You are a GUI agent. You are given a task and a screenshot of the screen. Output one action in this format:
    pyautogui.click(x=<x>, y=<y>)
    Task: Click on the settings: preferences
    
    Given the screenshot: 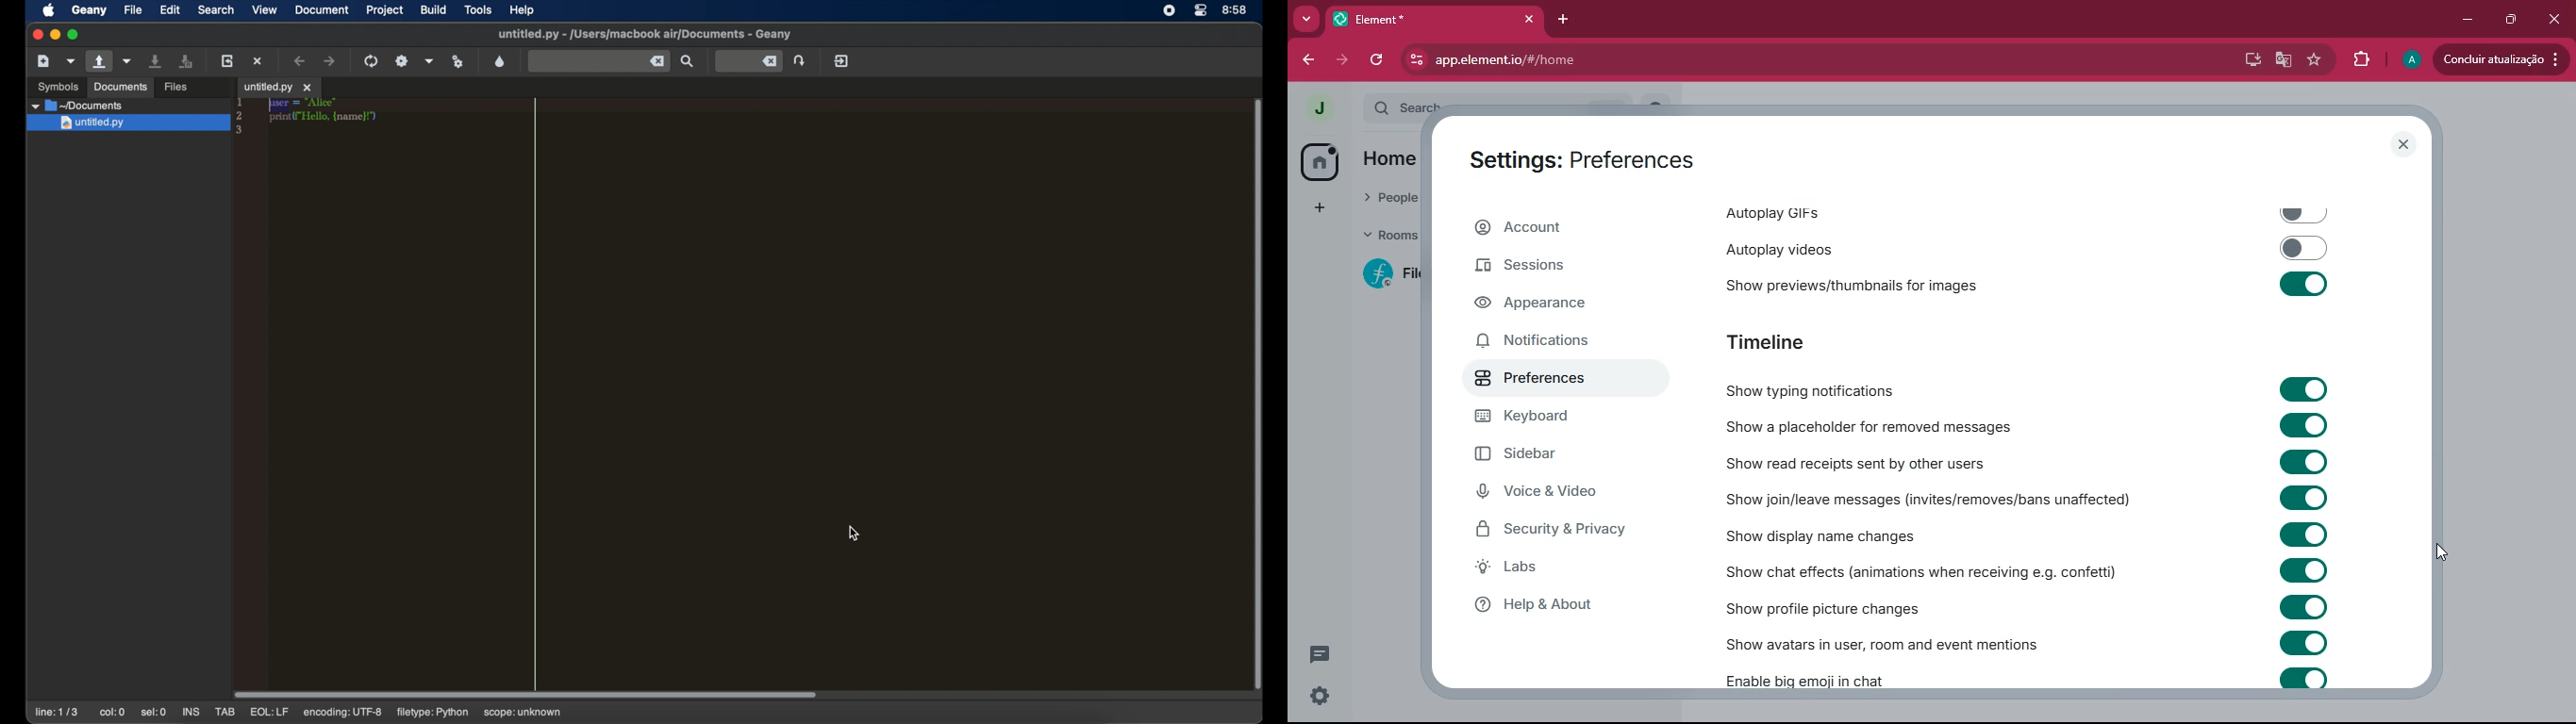 What is the action you would take?
    pyautogui.click(x=1574, y=161)
    